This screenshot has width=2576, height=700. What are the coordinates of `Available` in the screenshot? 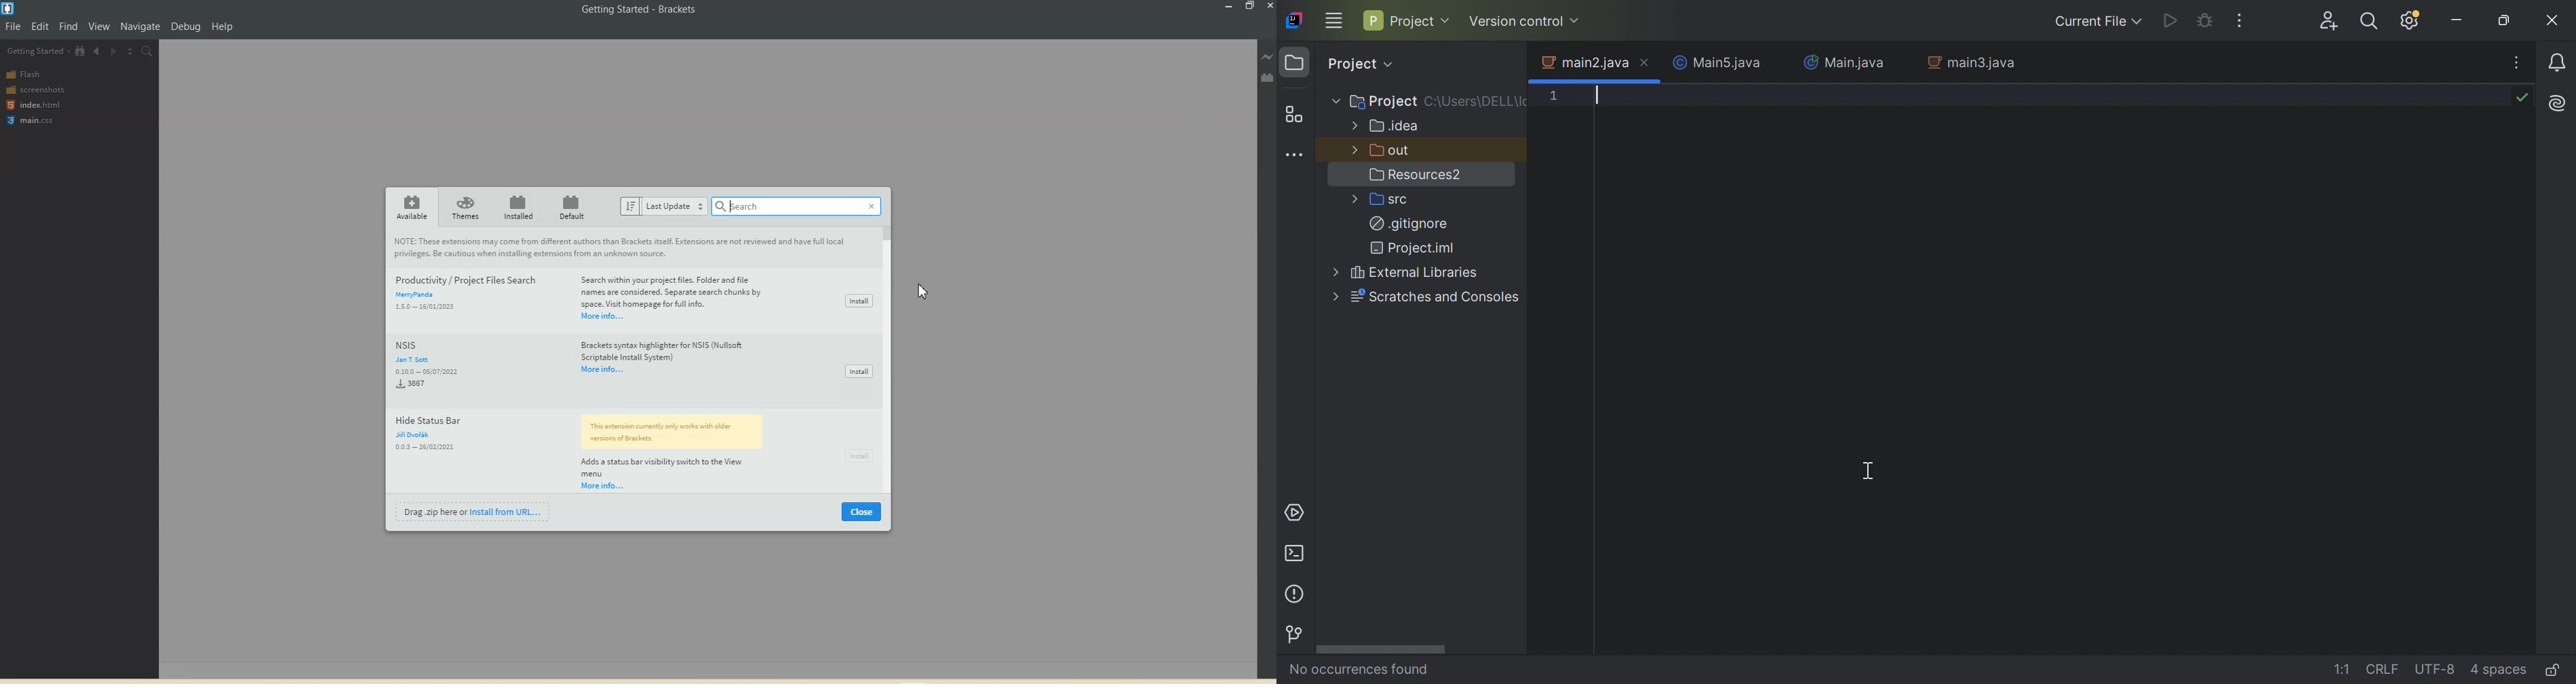 It's located at (412, 207).